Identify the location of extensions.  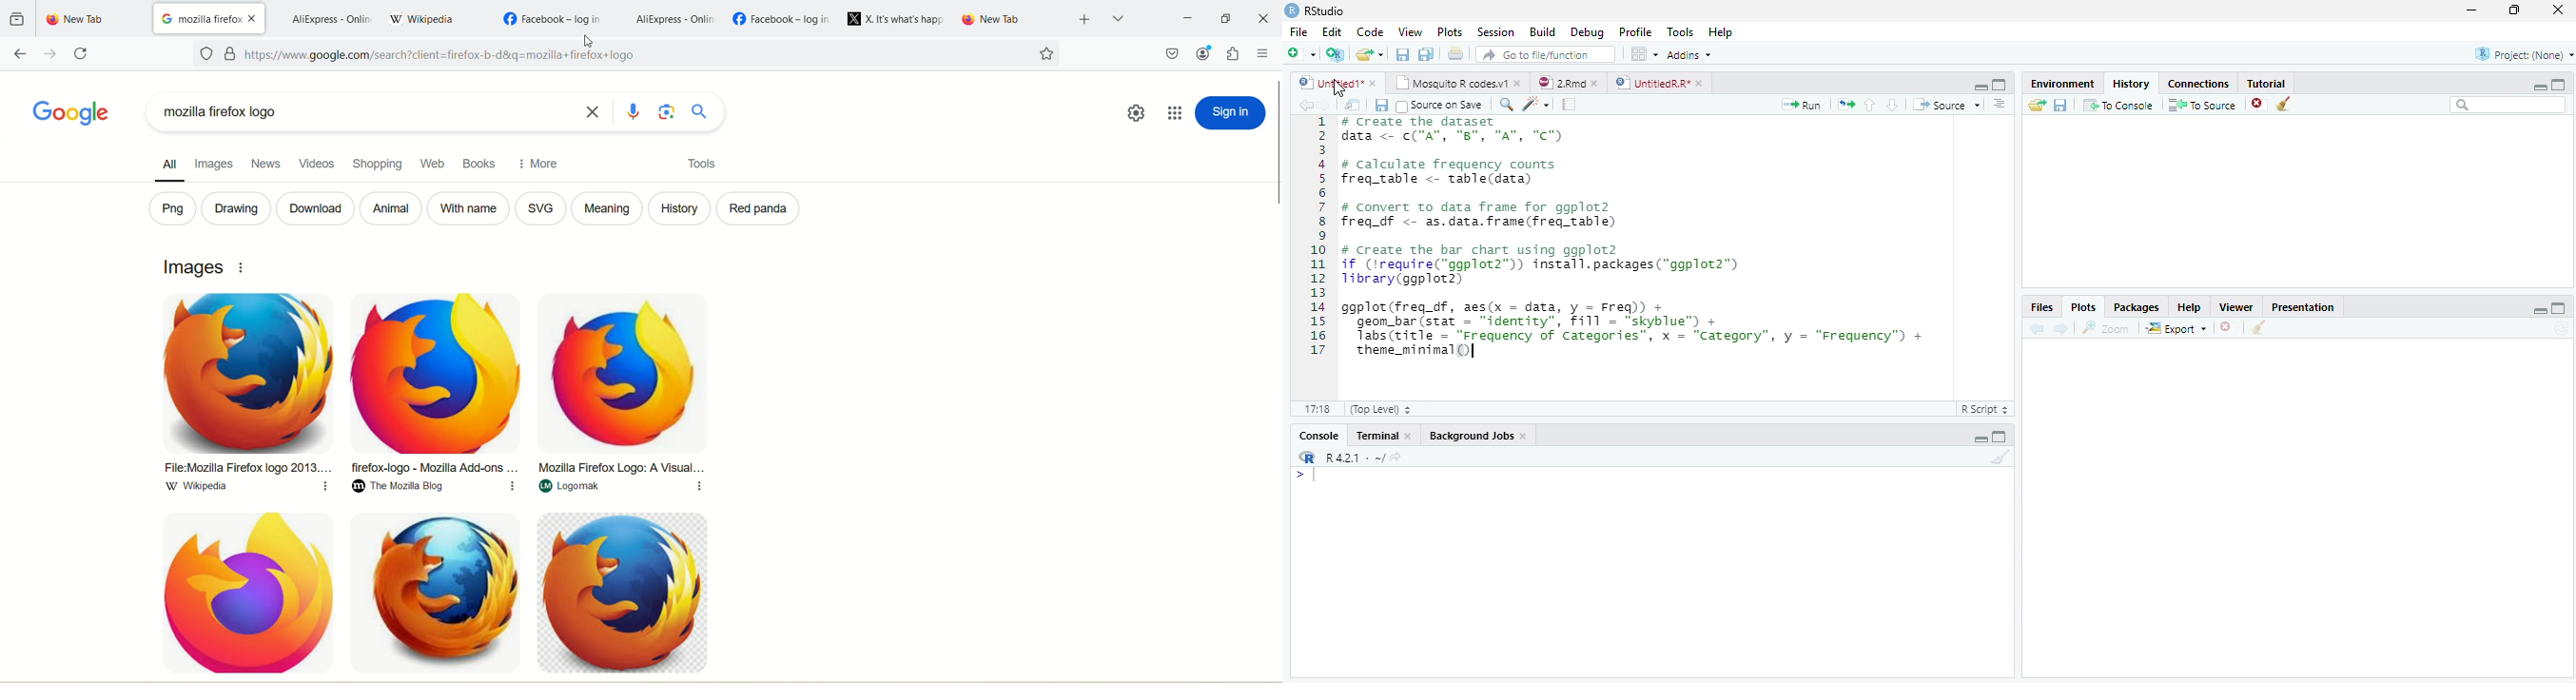
(1236, 53).